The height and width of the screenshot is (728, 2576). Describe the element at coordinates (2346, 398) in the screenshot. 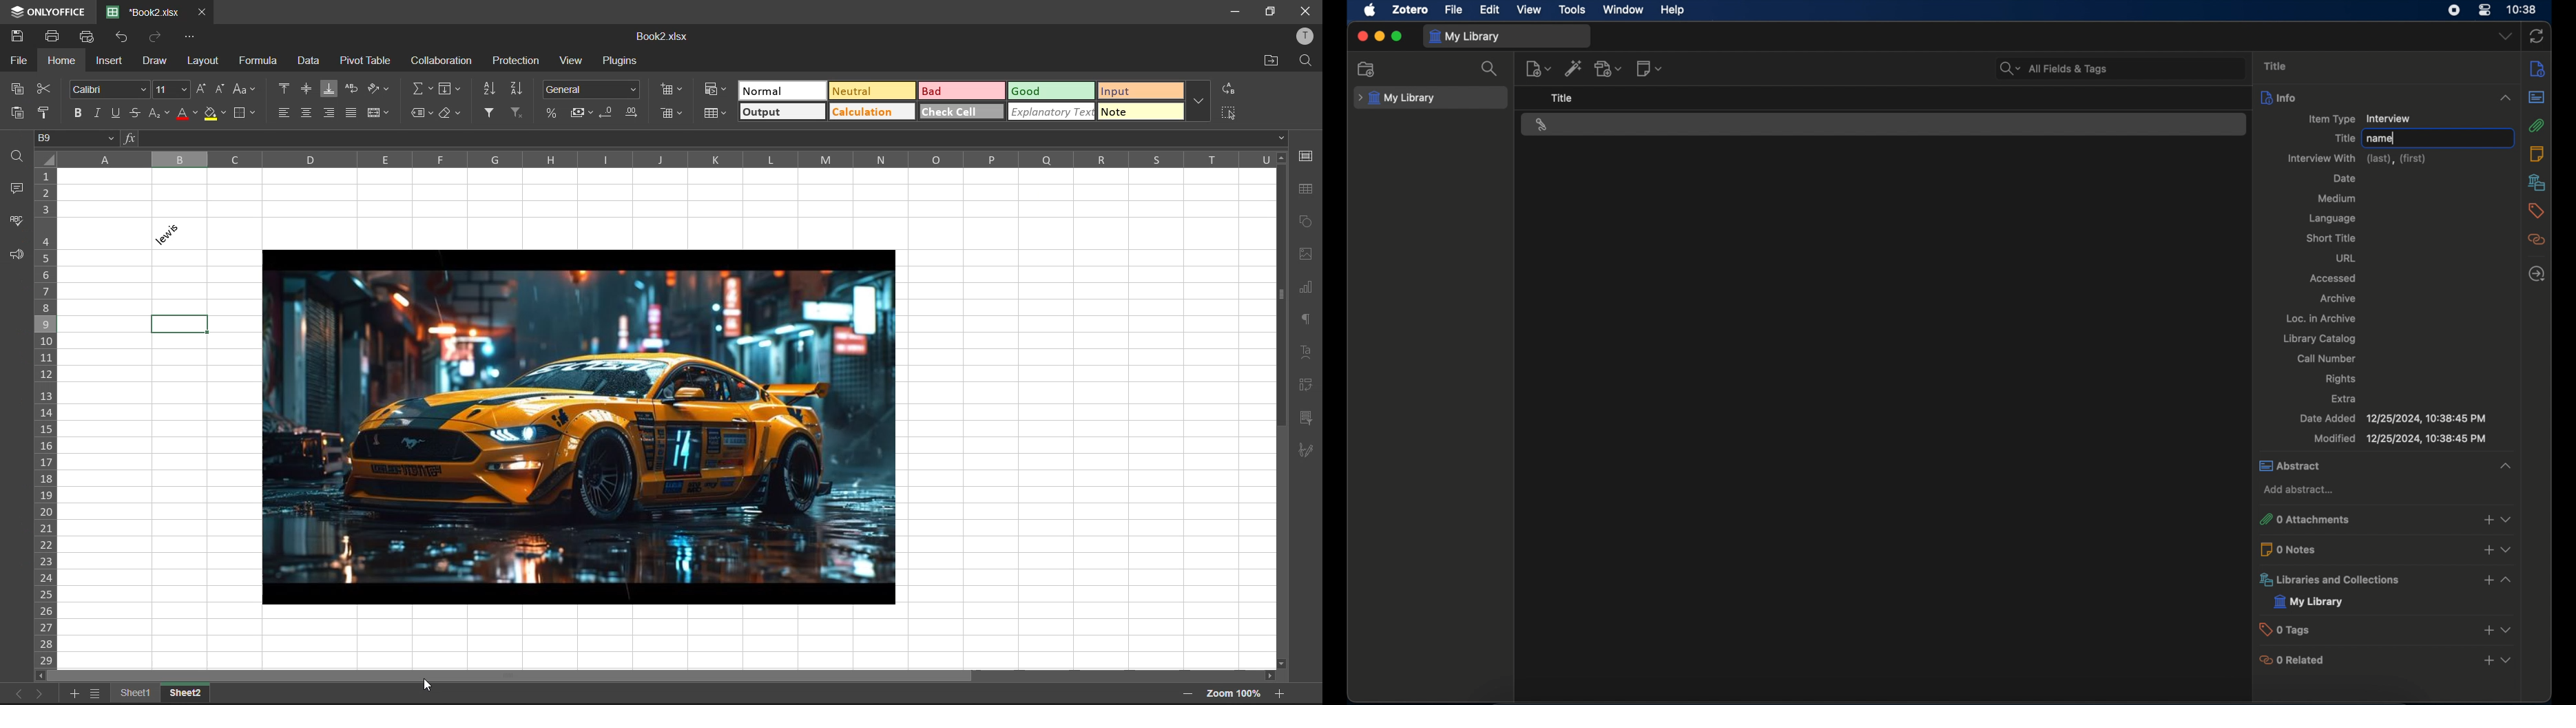

I see `extra` at that location.